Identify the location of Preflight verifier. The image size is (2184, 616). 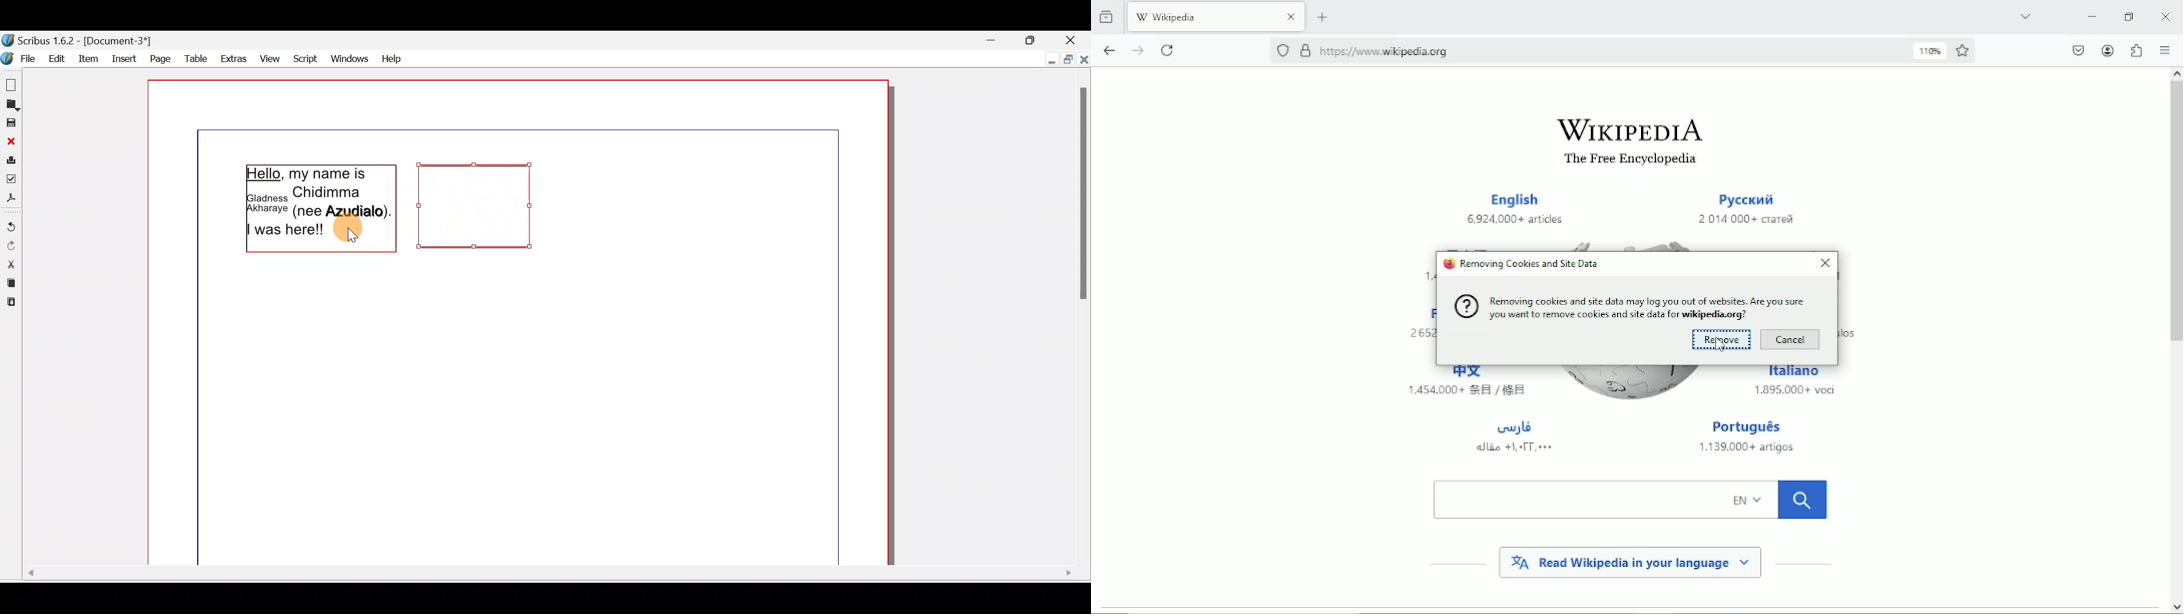
(11, 178).